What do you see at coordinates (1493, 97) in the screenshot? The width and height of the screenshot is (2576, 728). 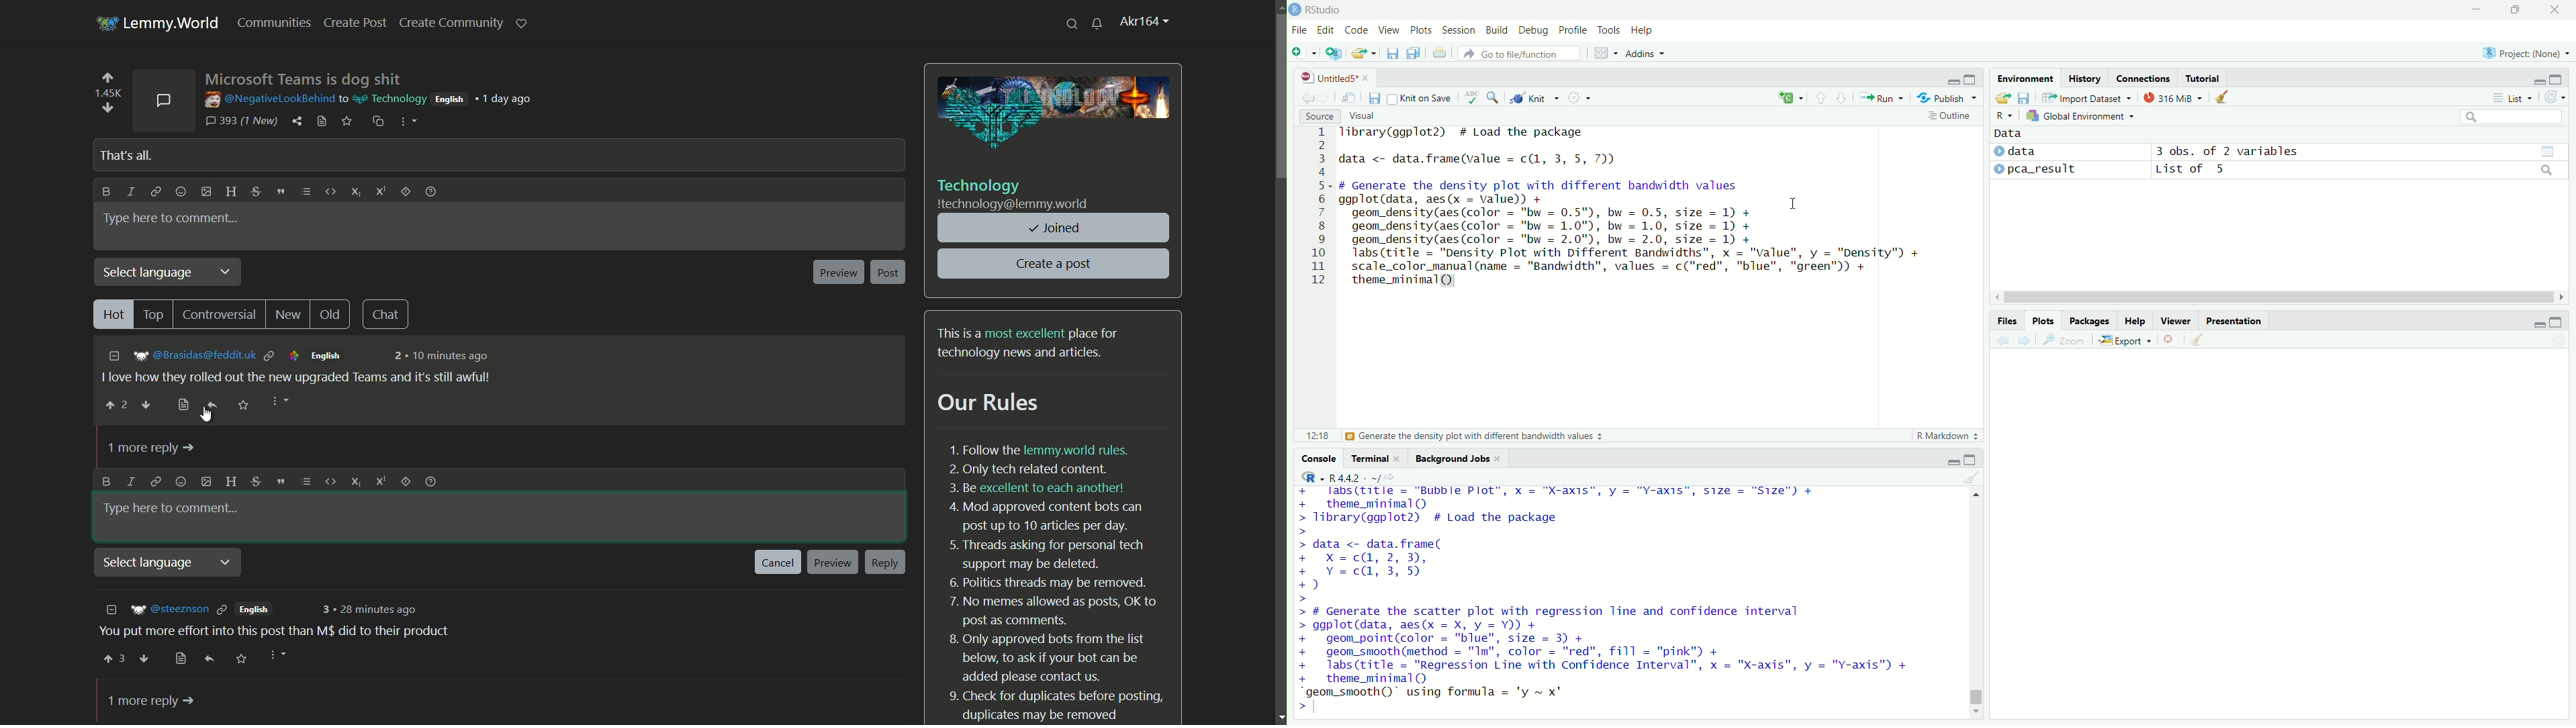 I see `Find/Replace` at bounding box center [1493, 97].